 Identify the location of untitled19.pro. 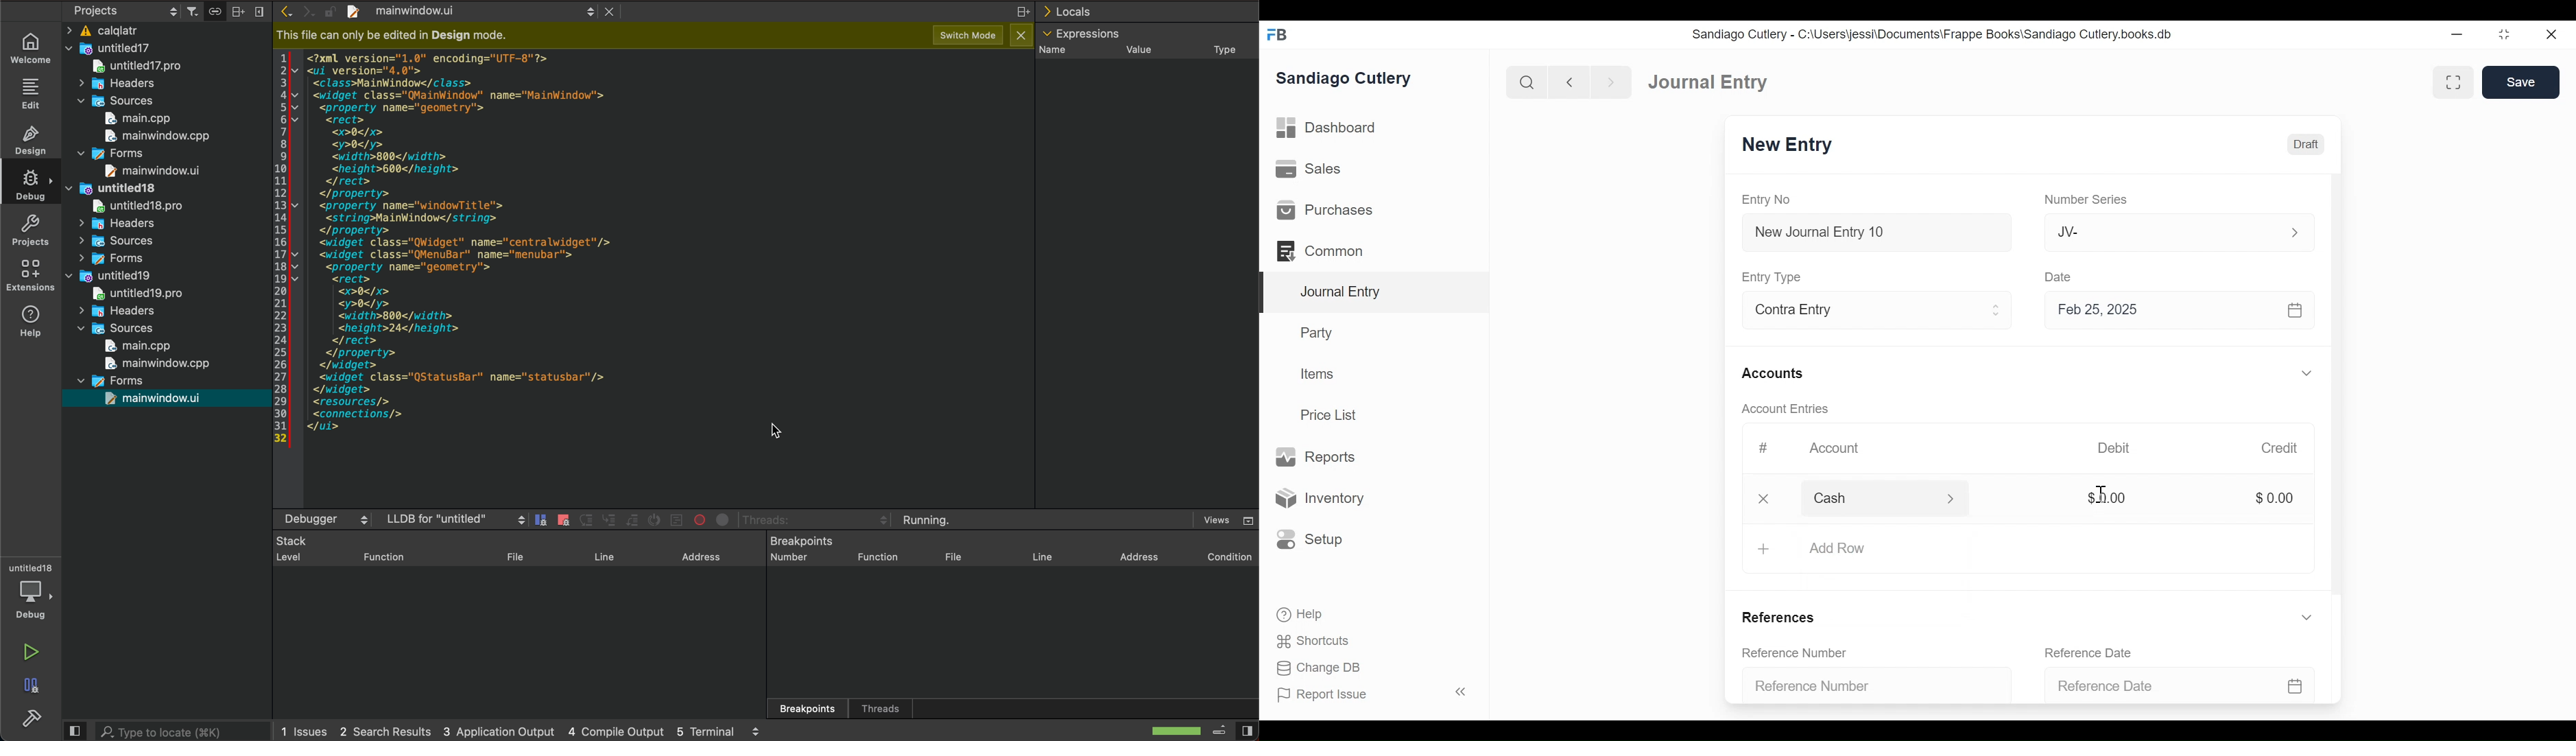
(152, 293).